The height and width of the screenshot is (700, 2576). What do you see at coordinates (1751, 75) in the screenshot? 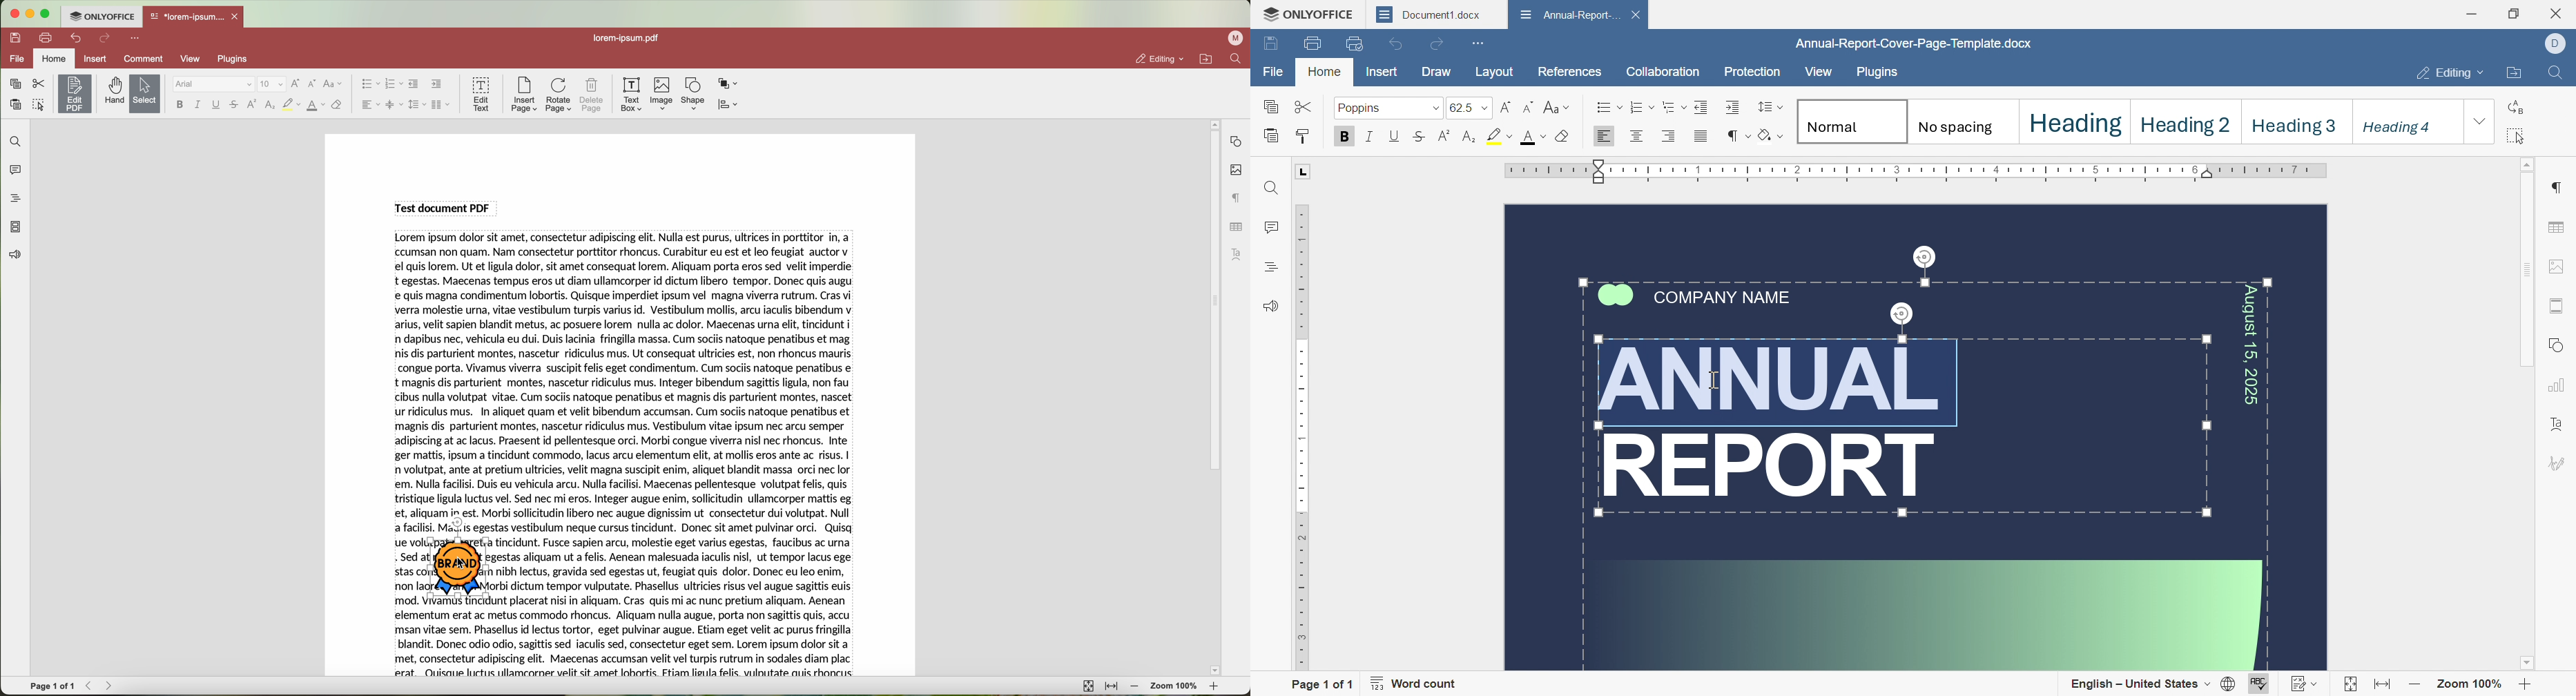
I see `protection` at bounding box center [1751, 75].